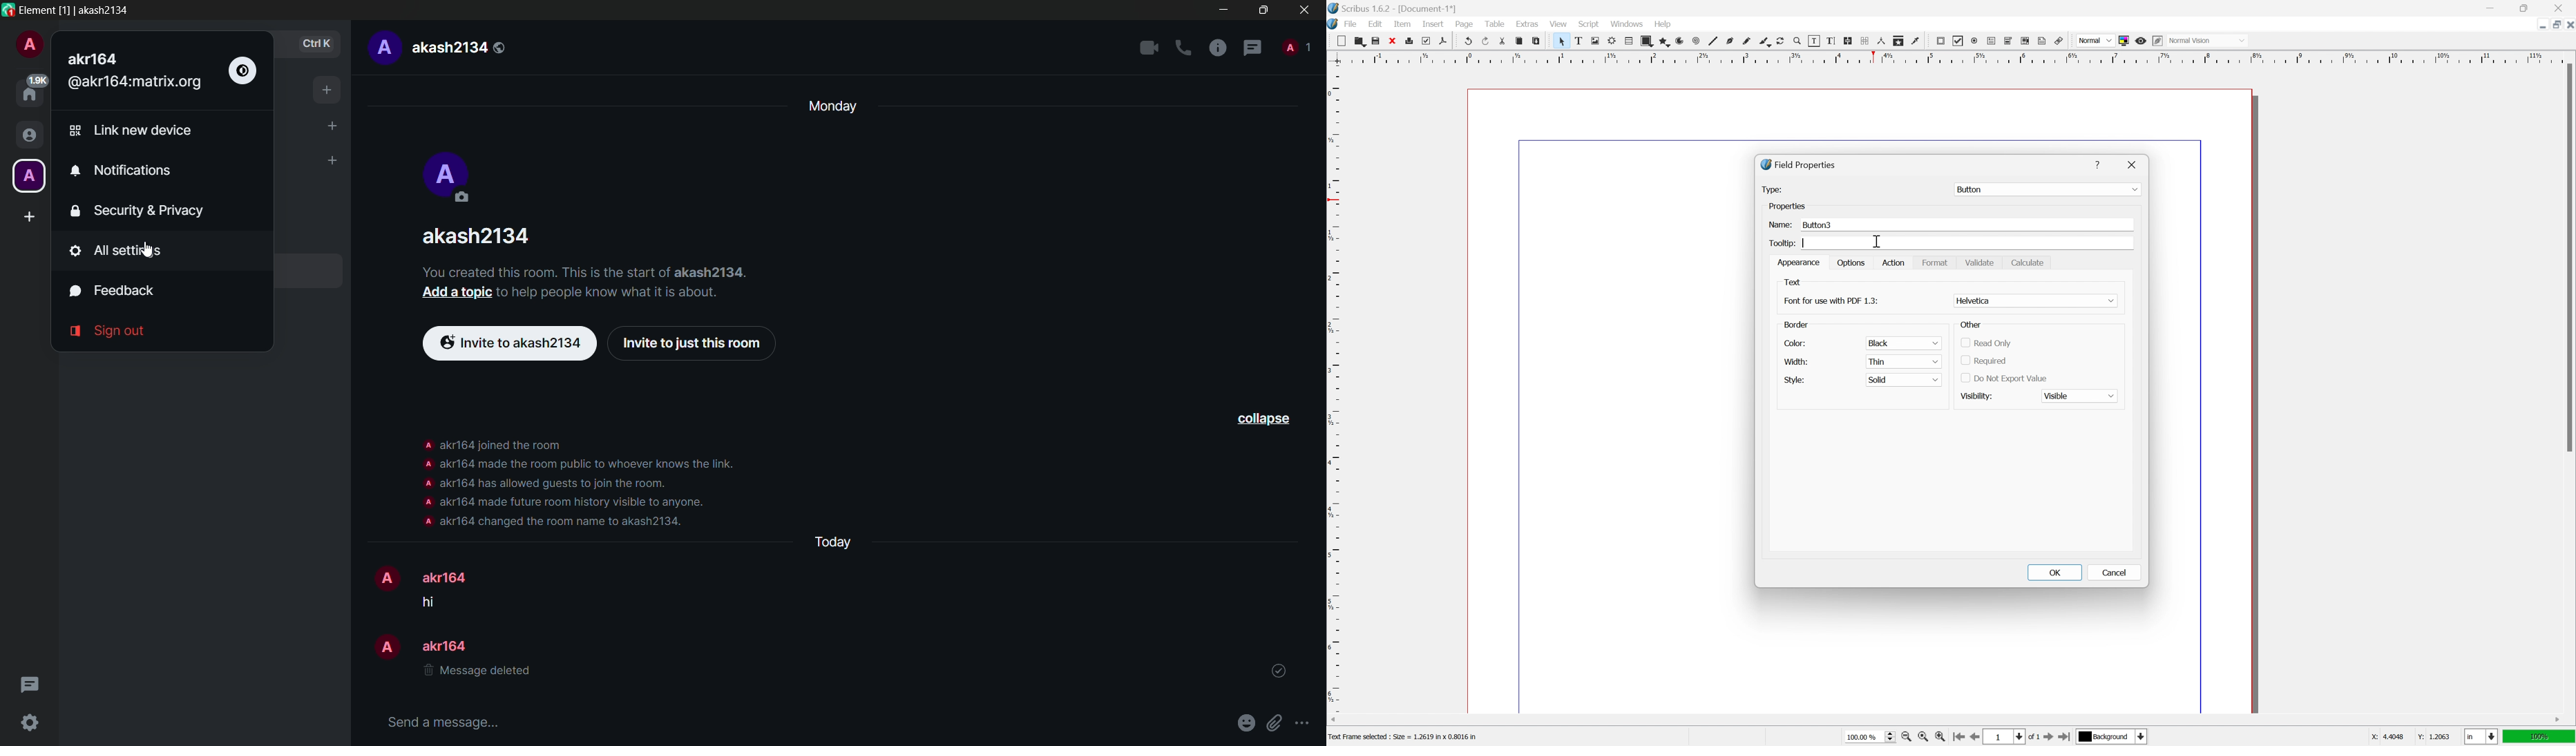 This screenshot has width=2576, height=756. What do you see at coordinates (1417, 736) in the screenshot?
I see `Text Frame Selected : Size = 1.2619 in x 0.8016 in` at bounding box center [1417, 736].